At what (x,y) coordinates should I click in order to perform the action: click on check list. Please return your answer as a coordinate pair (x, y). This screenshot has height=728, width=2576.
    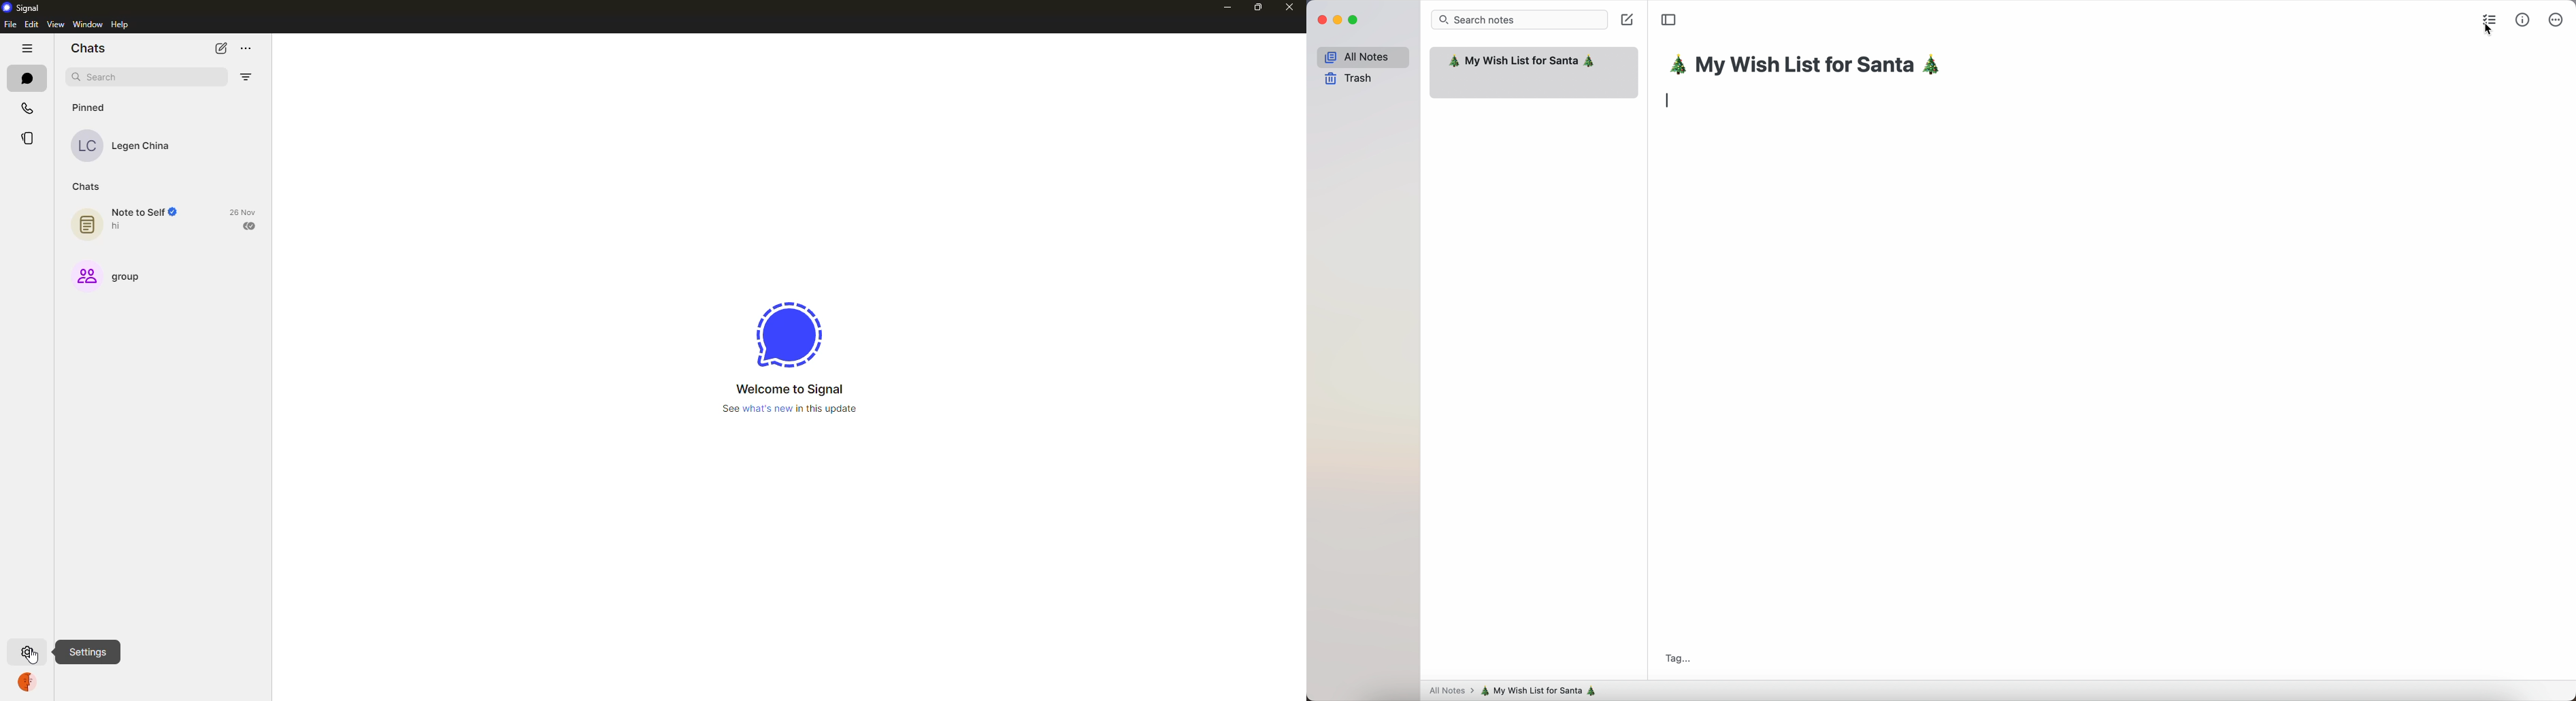
    Looking at the image, I should click on (2488, 19).